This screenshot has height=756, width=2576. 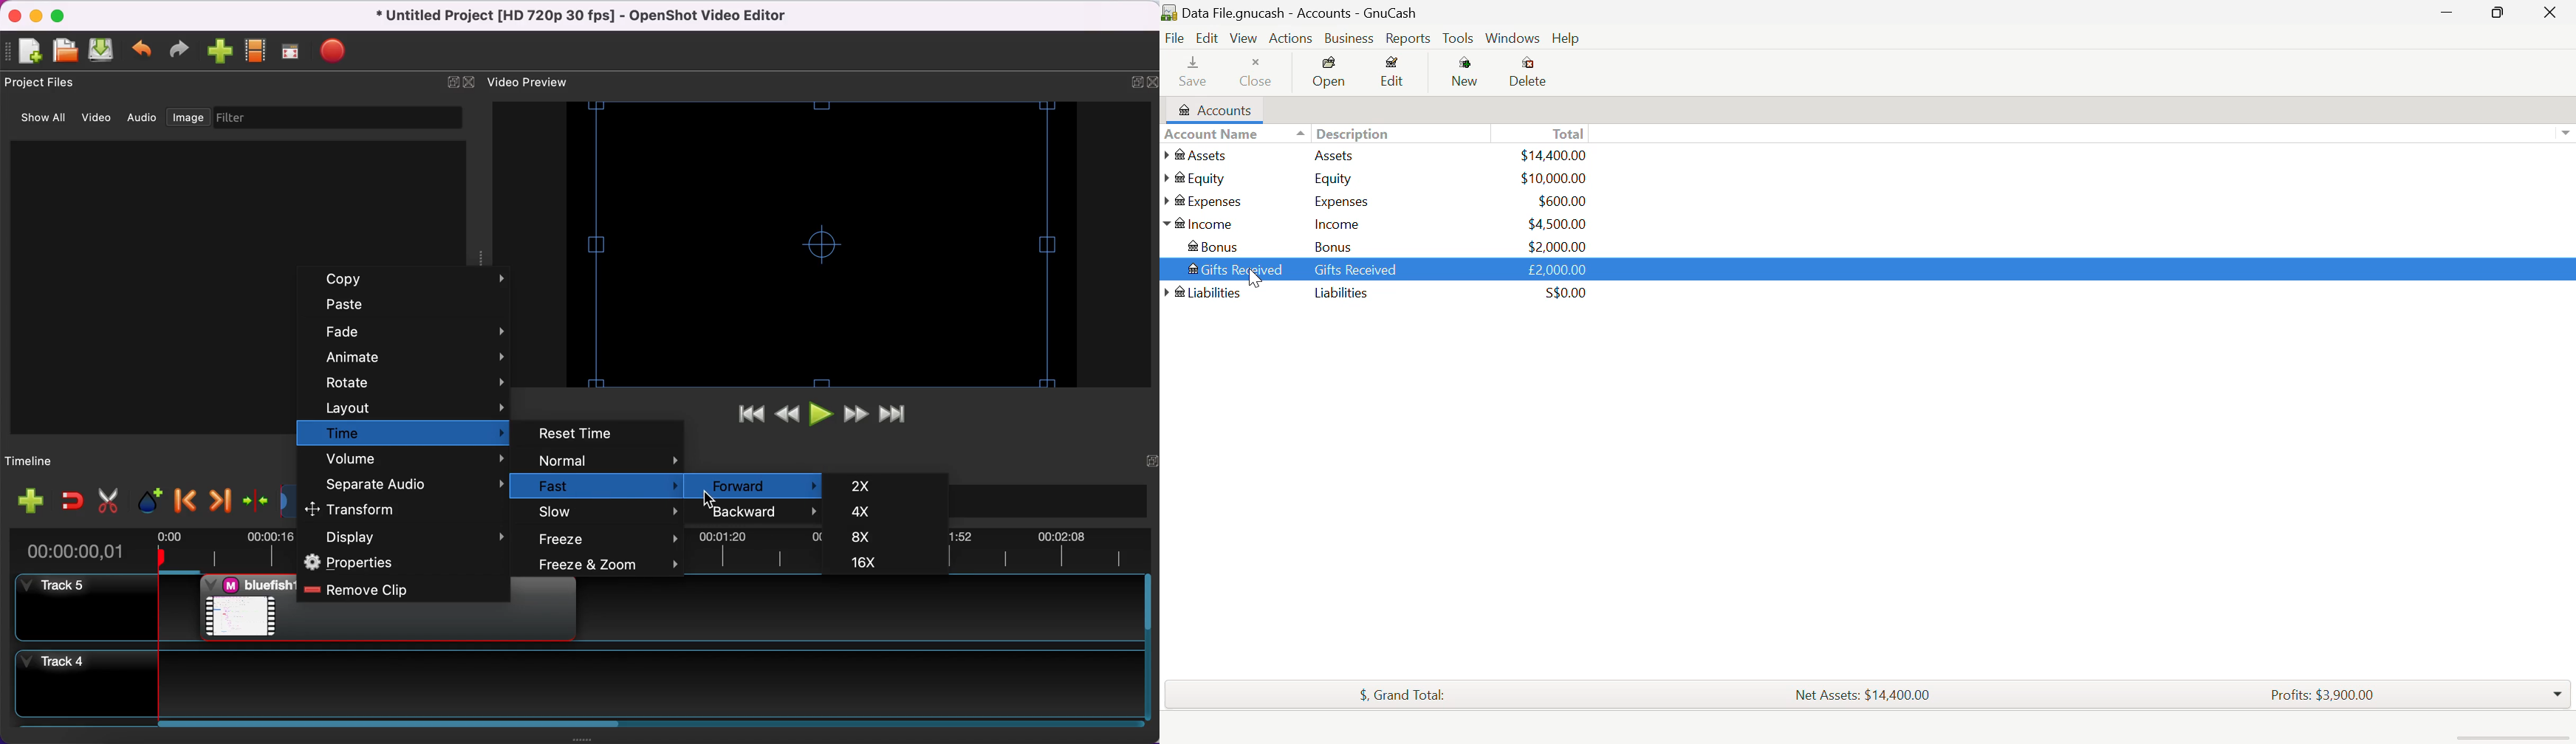 What do you see at coordinates (73, 502) in the screenshot?
I see `enable snapping` at bounding box center [73, 502].